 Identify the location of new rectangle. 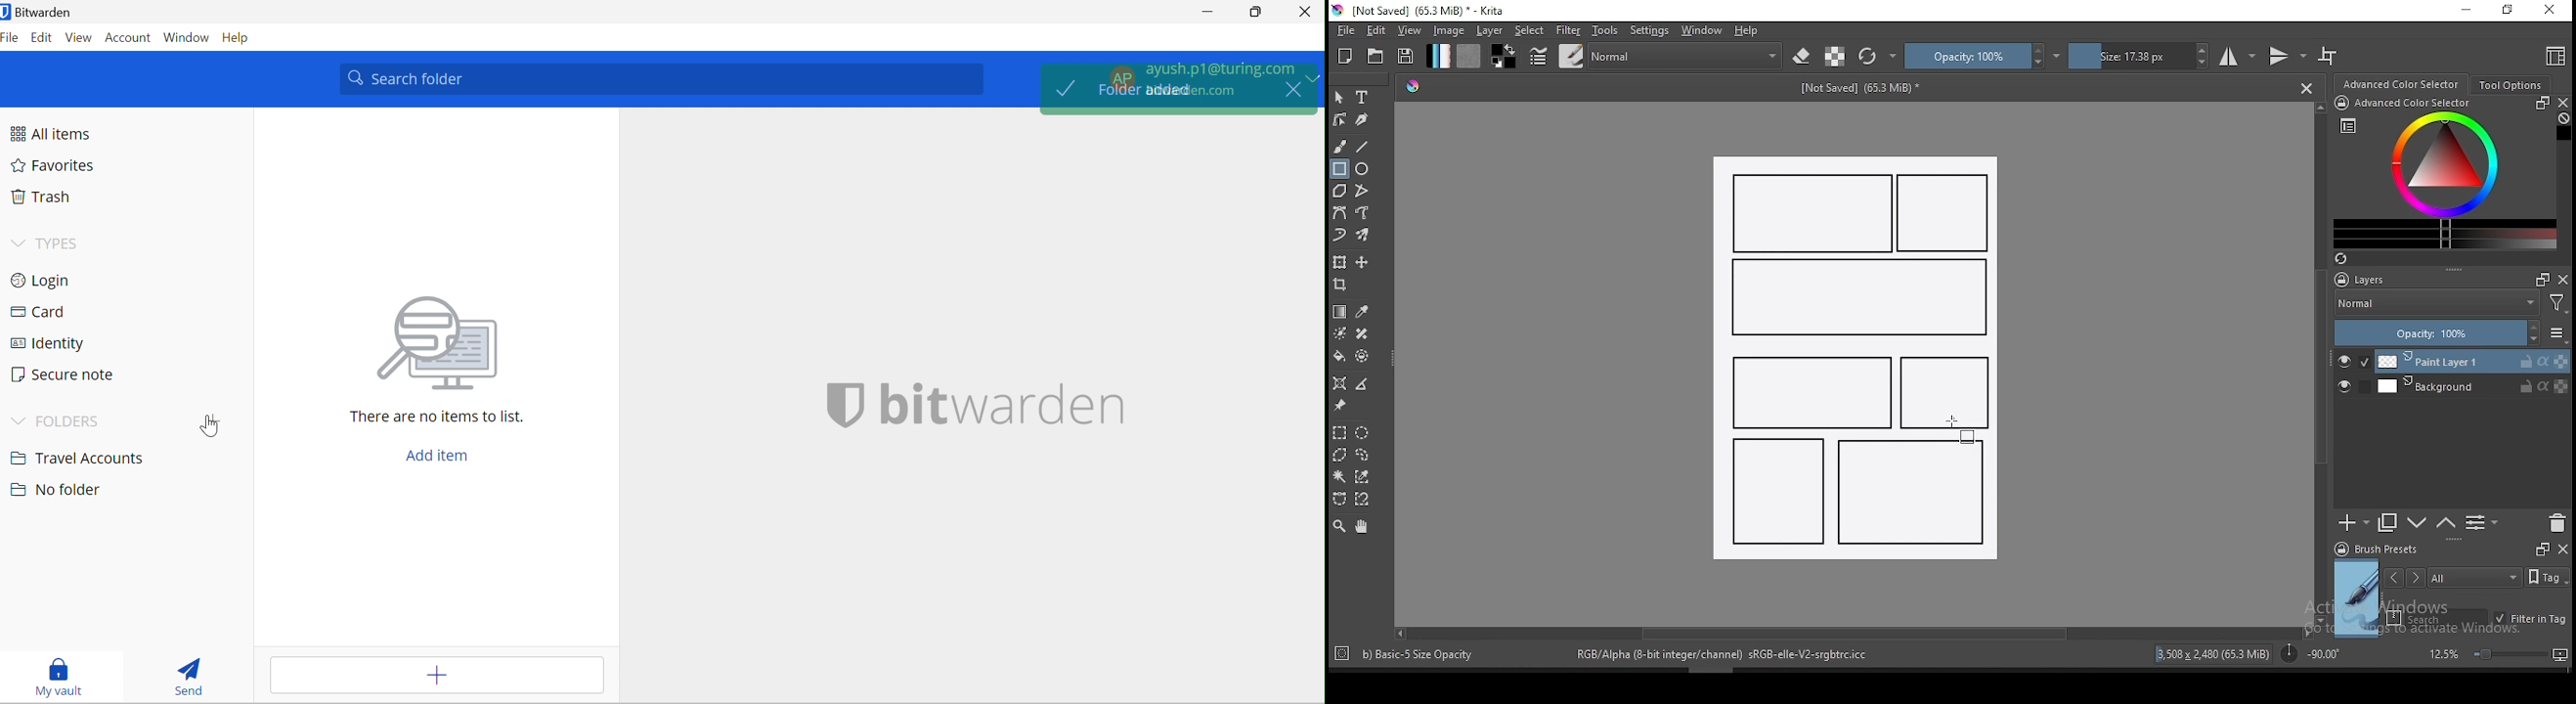
(1808, 390).